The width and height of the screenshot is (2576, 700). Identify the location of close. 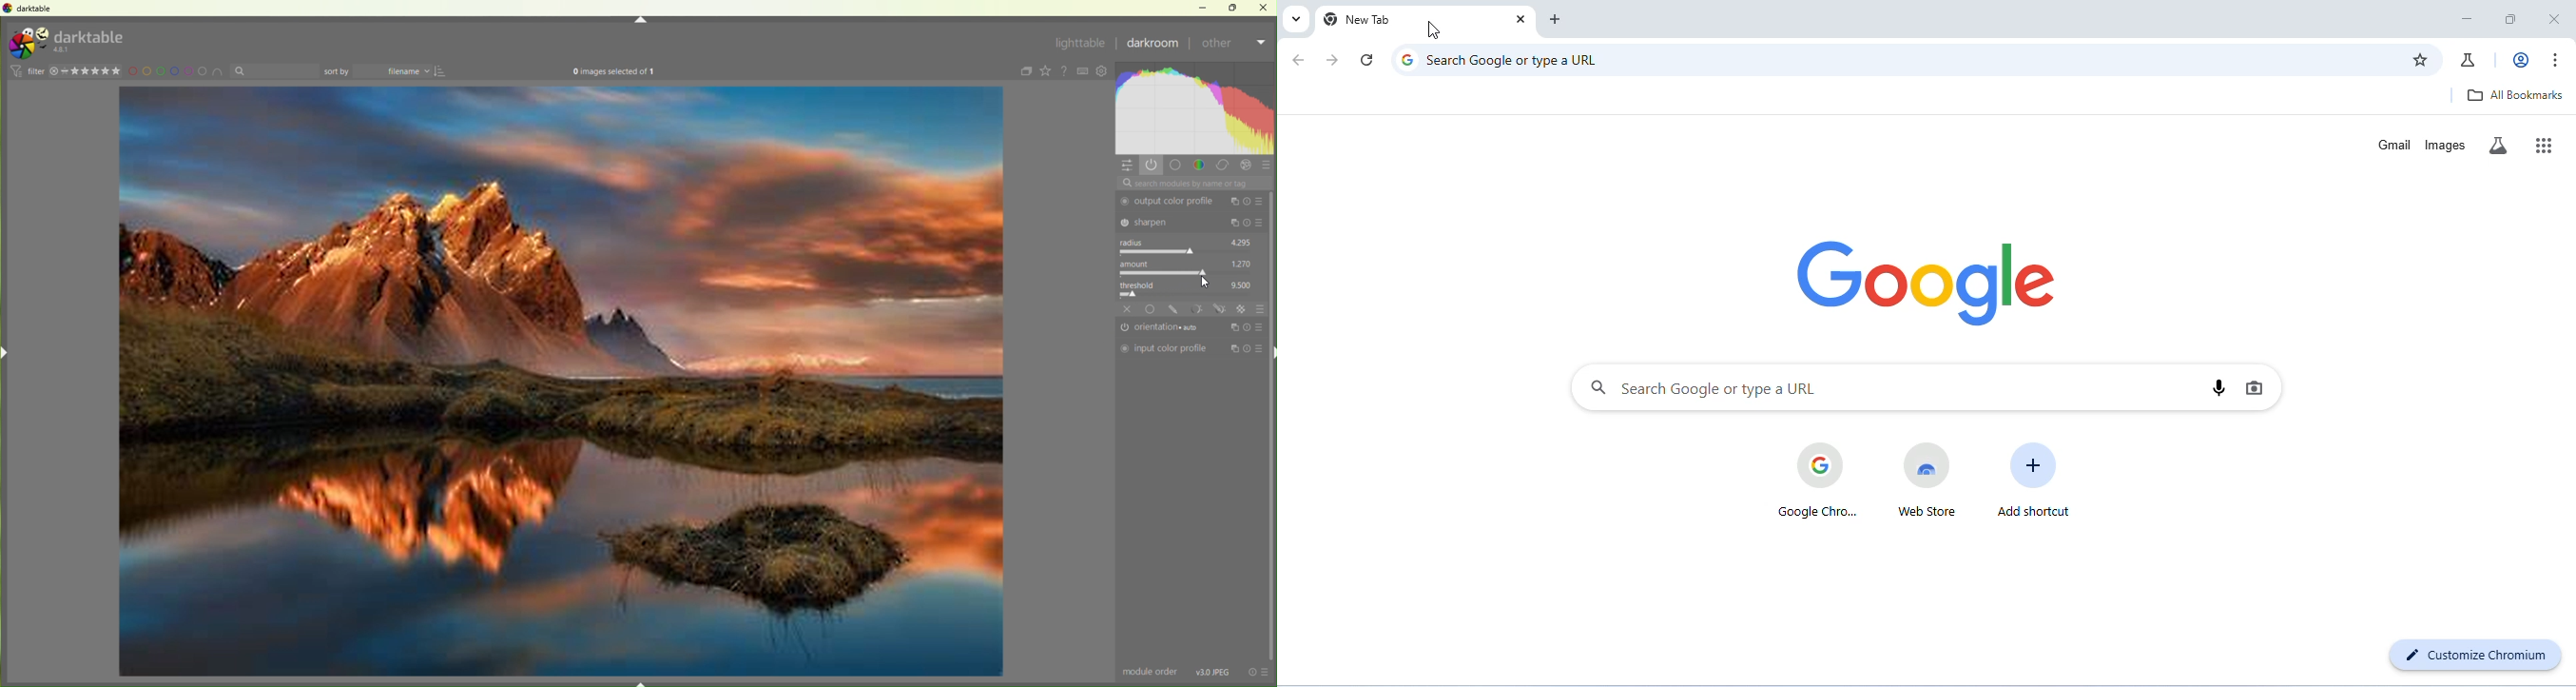
(1264, 7).